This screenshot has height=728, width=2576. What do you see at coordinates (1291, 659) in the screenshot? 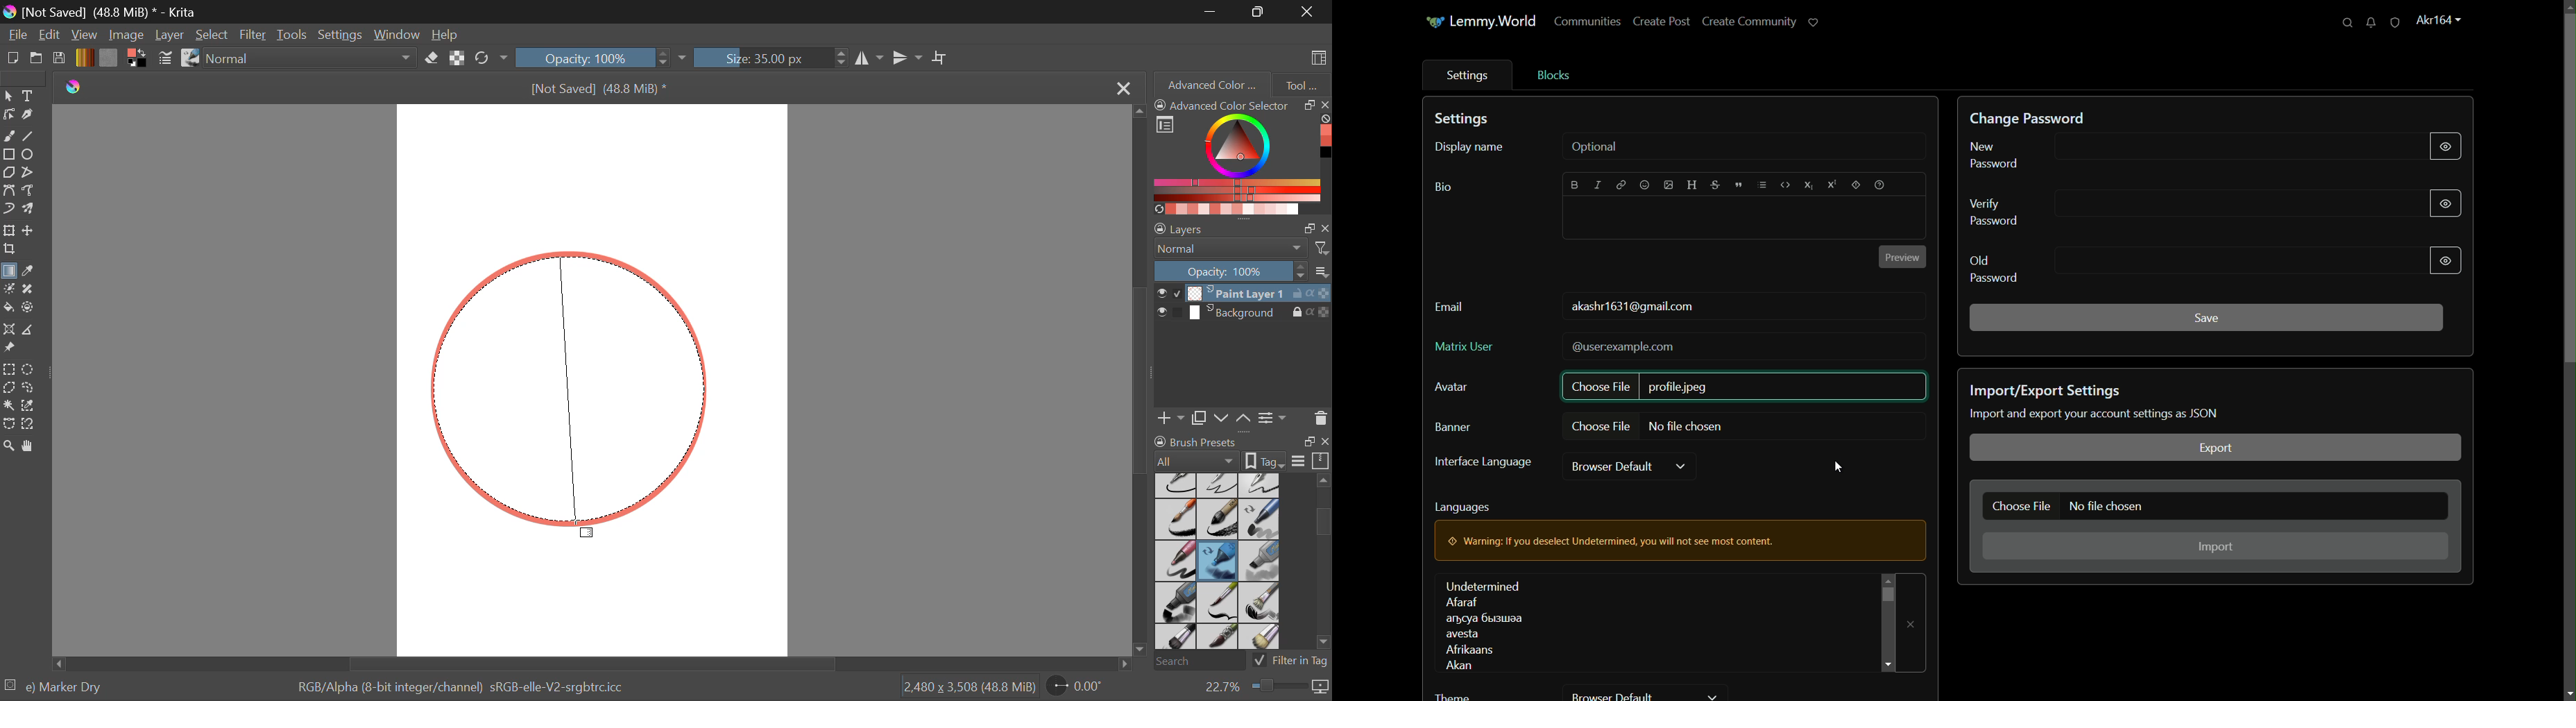
I see `Filter in Tag` at bounding box center [1291, 659].